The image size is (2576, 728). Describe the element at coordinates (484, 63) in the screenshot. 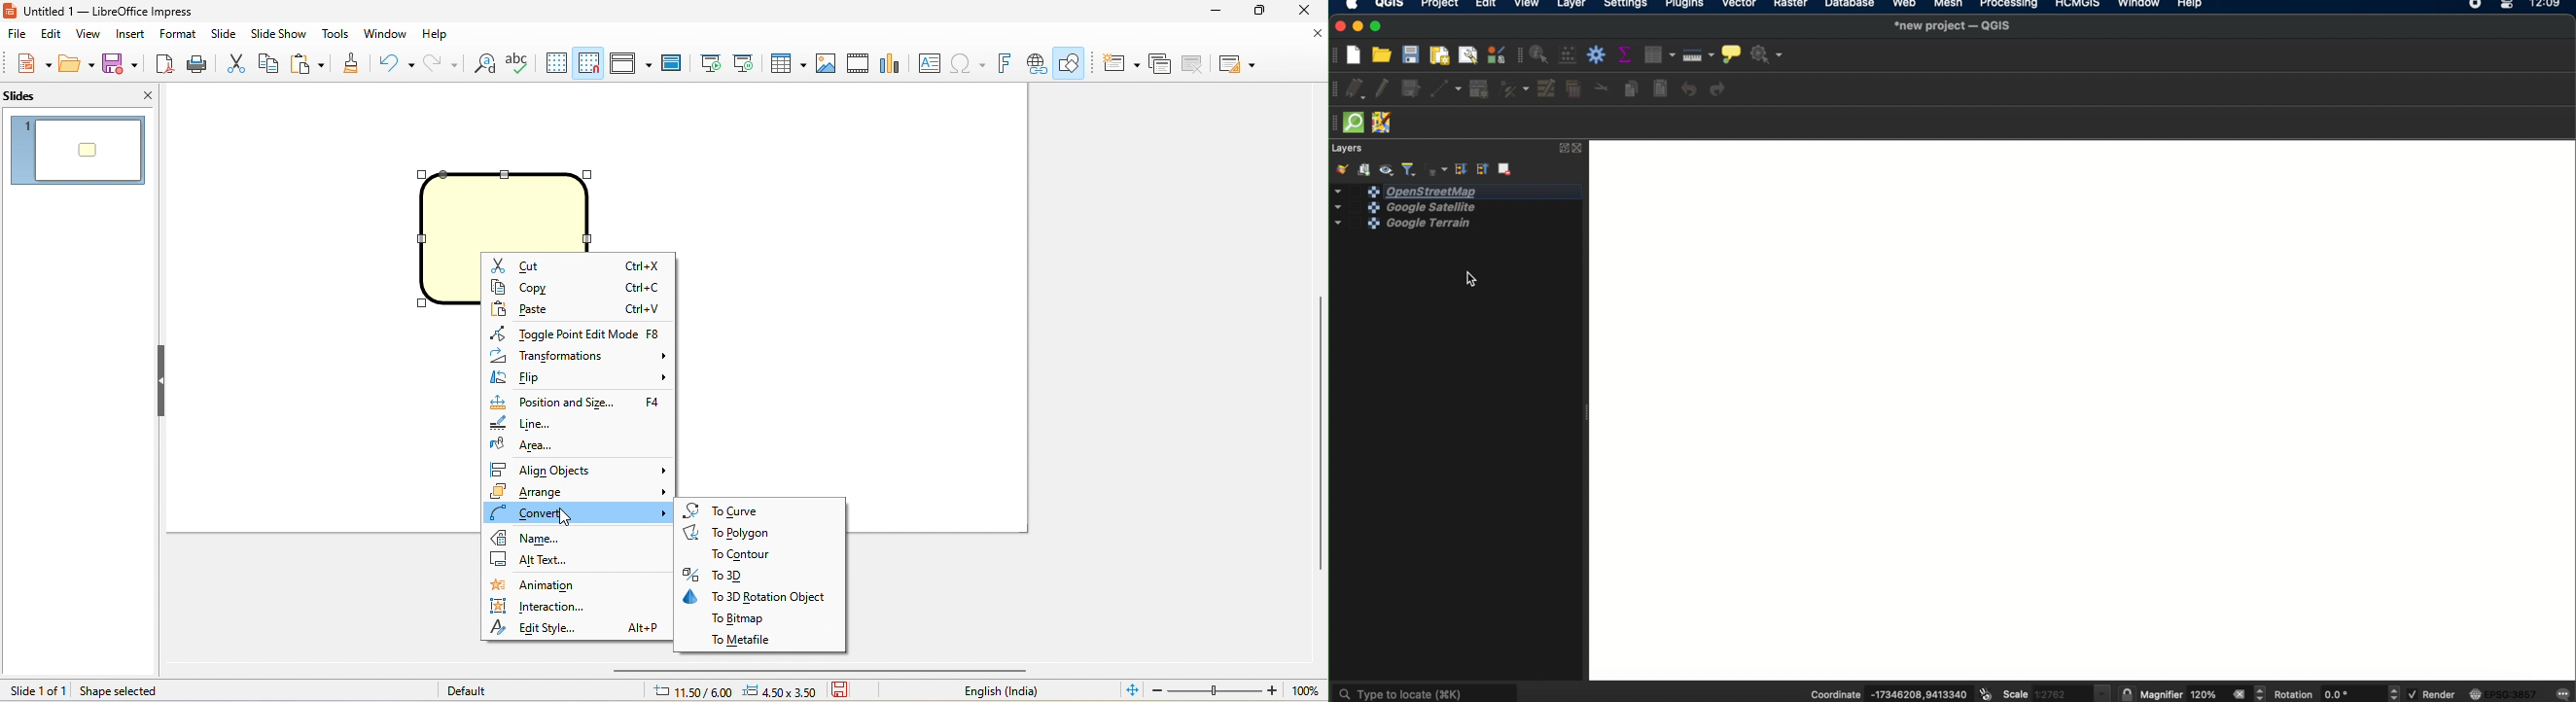

I see `find and replace` at that location.